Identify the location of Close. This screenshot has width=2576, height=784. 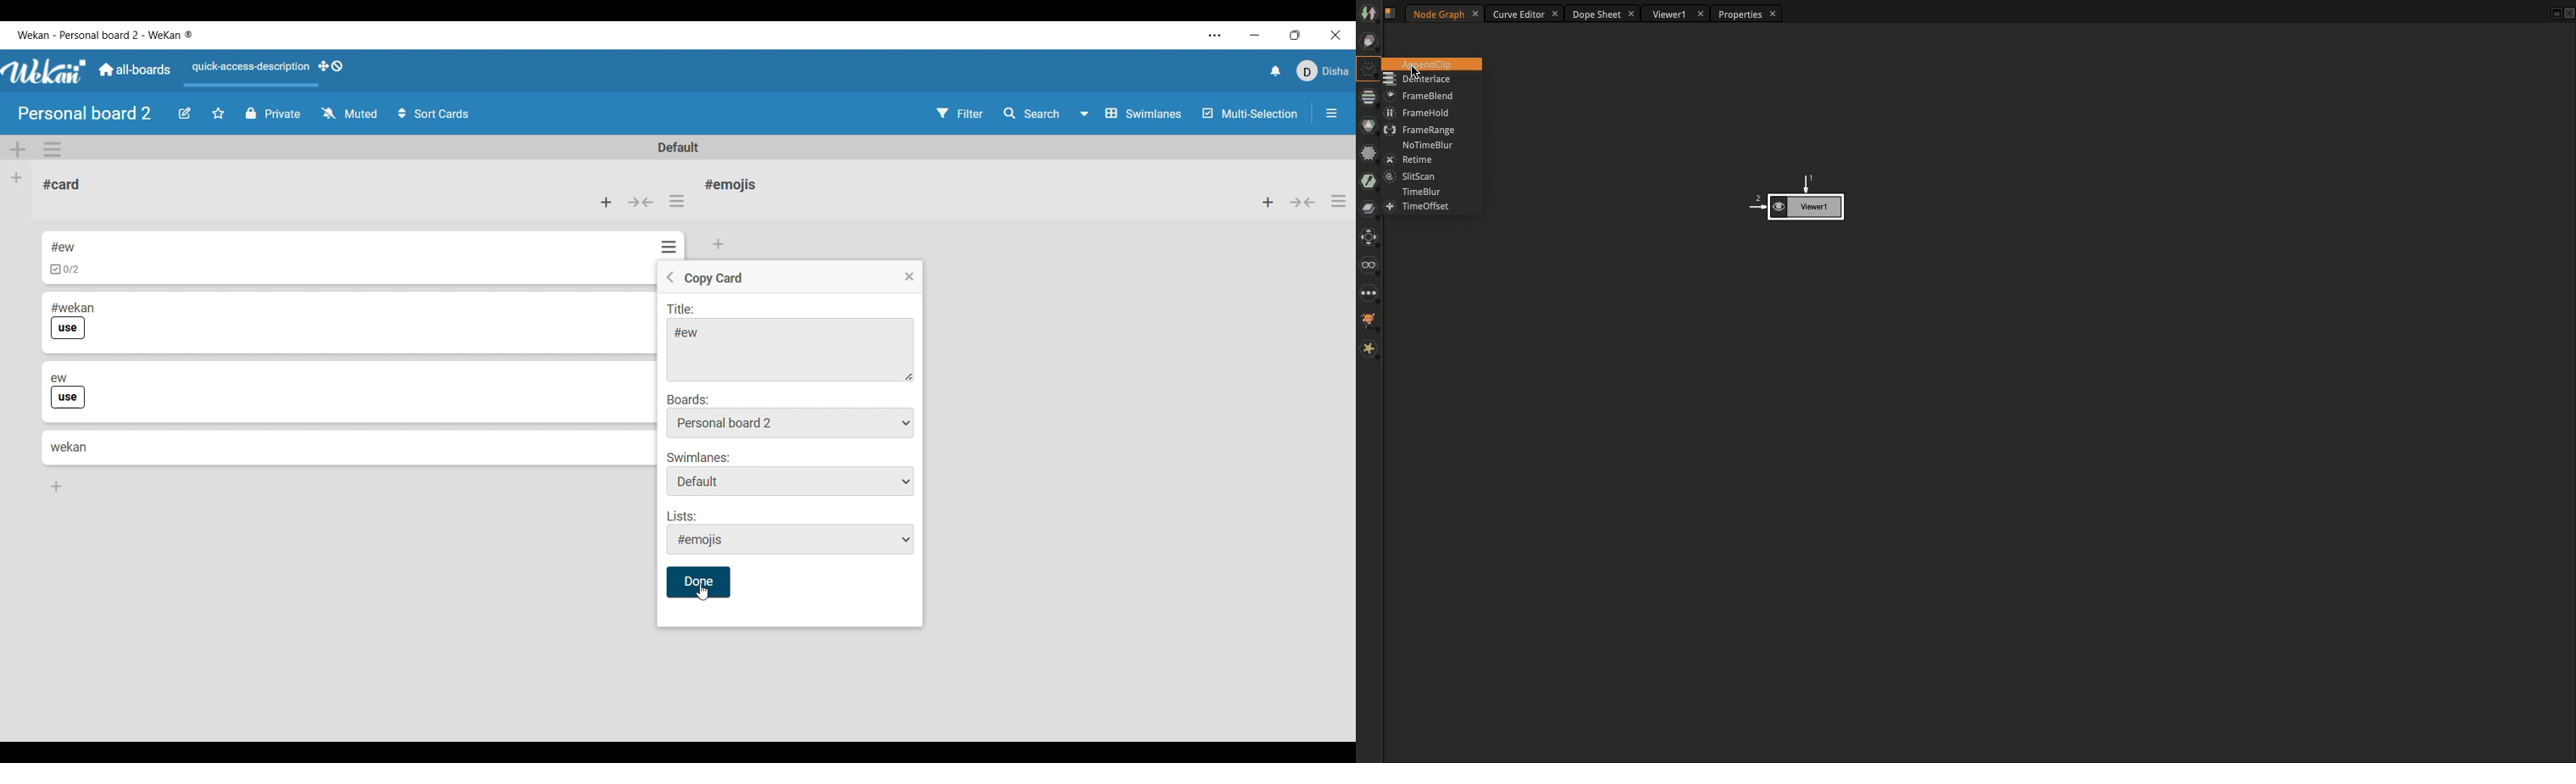
(910, 277).